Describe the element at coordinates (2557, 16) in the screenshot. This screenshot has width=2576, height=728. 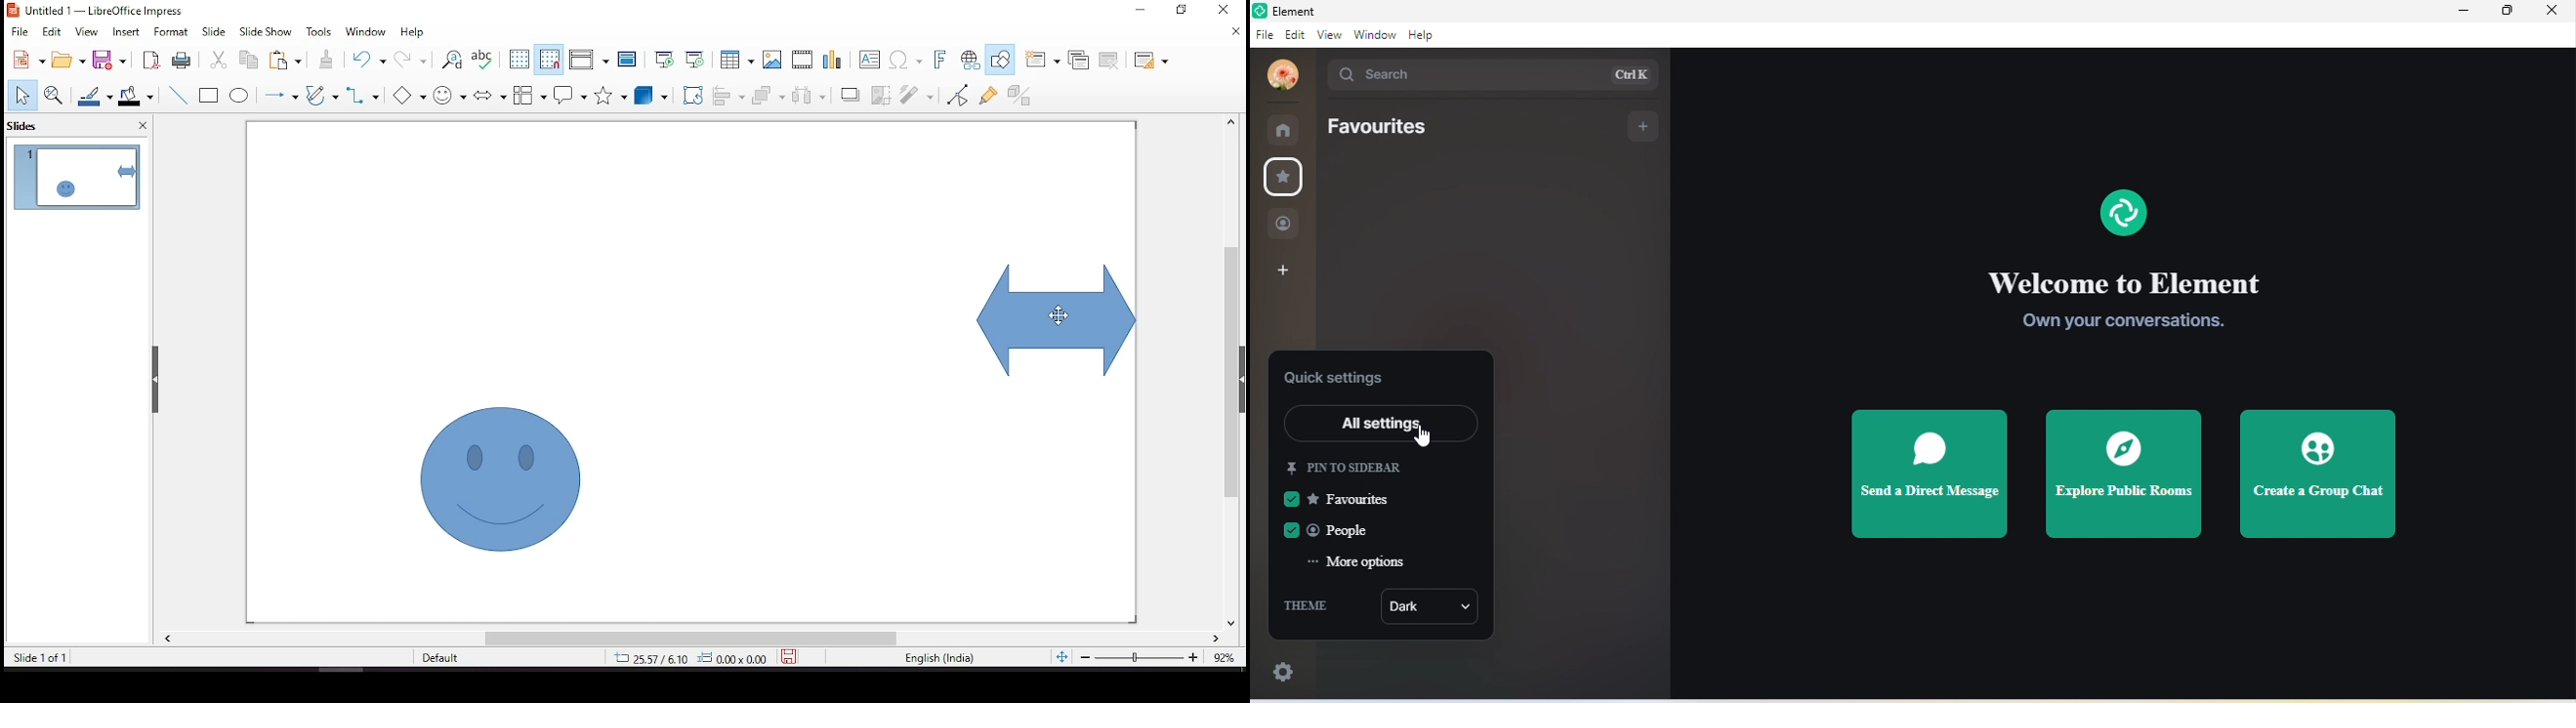
I see `close` at that location.